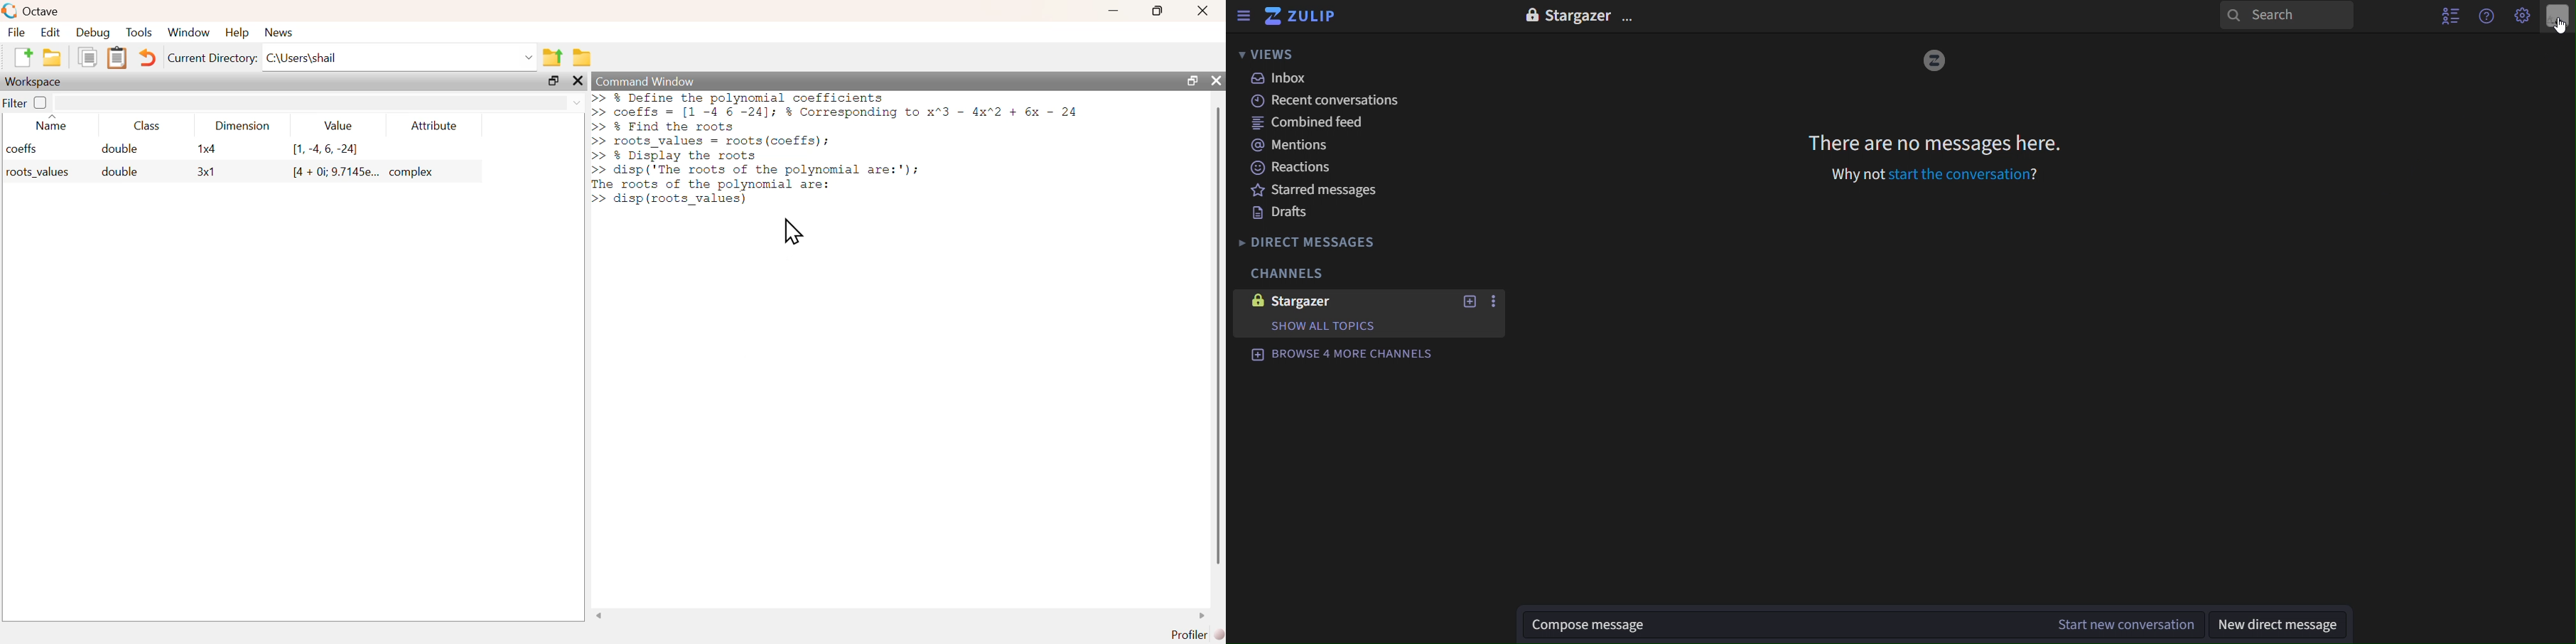 The width and height of the screenshot is (2576, 644). What do you see at coordinates (2123, 624) in the screenshot?
I see `start new conversation` at bounding box center [2123, 624].